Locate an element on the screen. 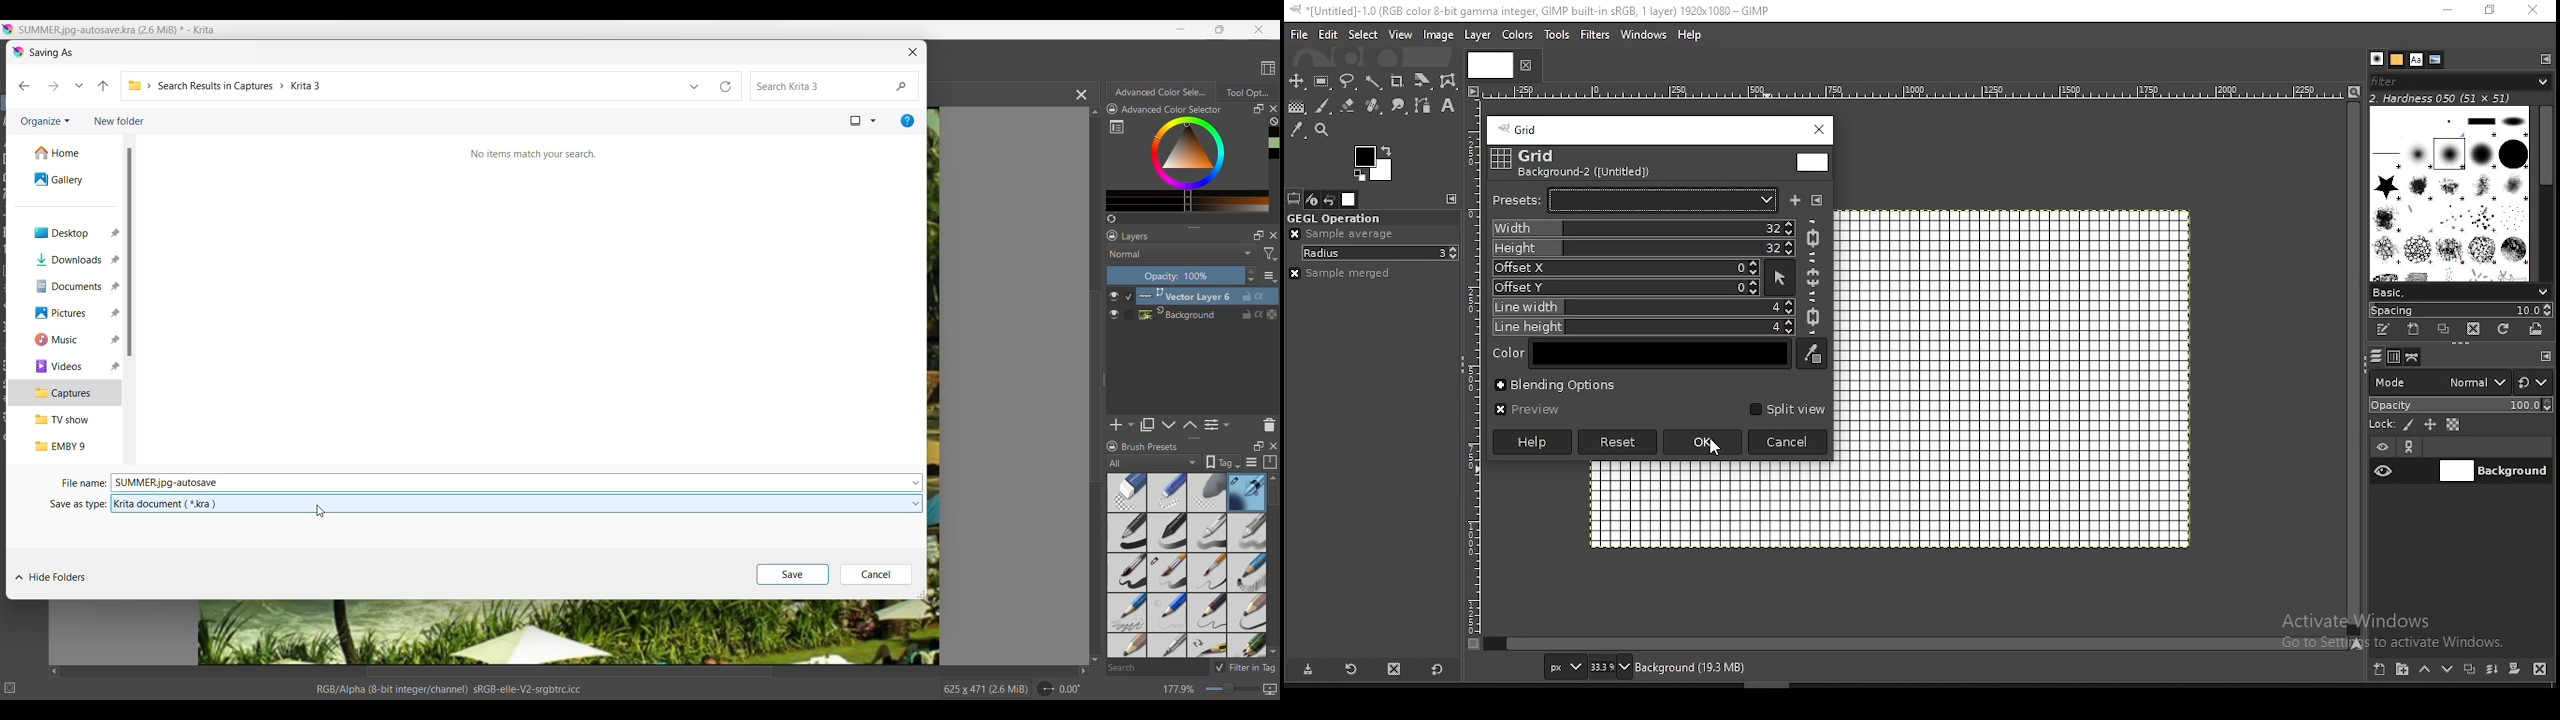  restore tool preset is located at coordinates (1355, 668).